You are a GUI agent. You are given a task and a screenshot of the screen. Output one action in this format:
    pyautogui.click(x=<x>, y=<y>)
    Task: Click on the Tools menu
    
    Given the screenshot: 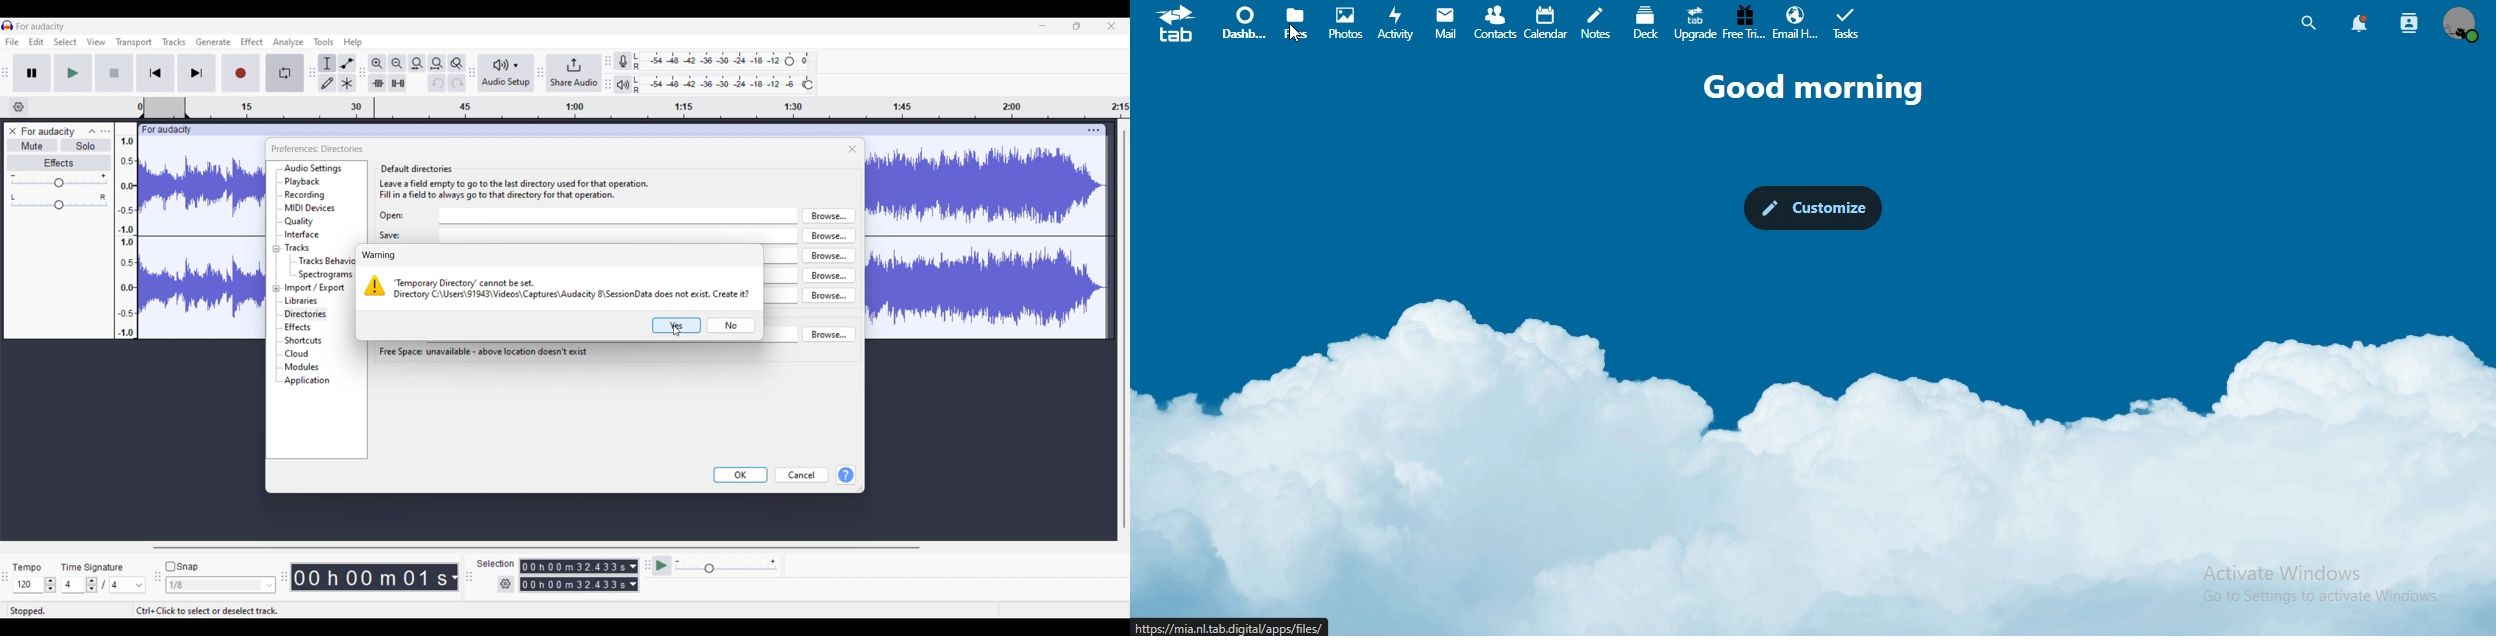 What is the action you would take?
    pyautogui.click(x=324, y=42)
    